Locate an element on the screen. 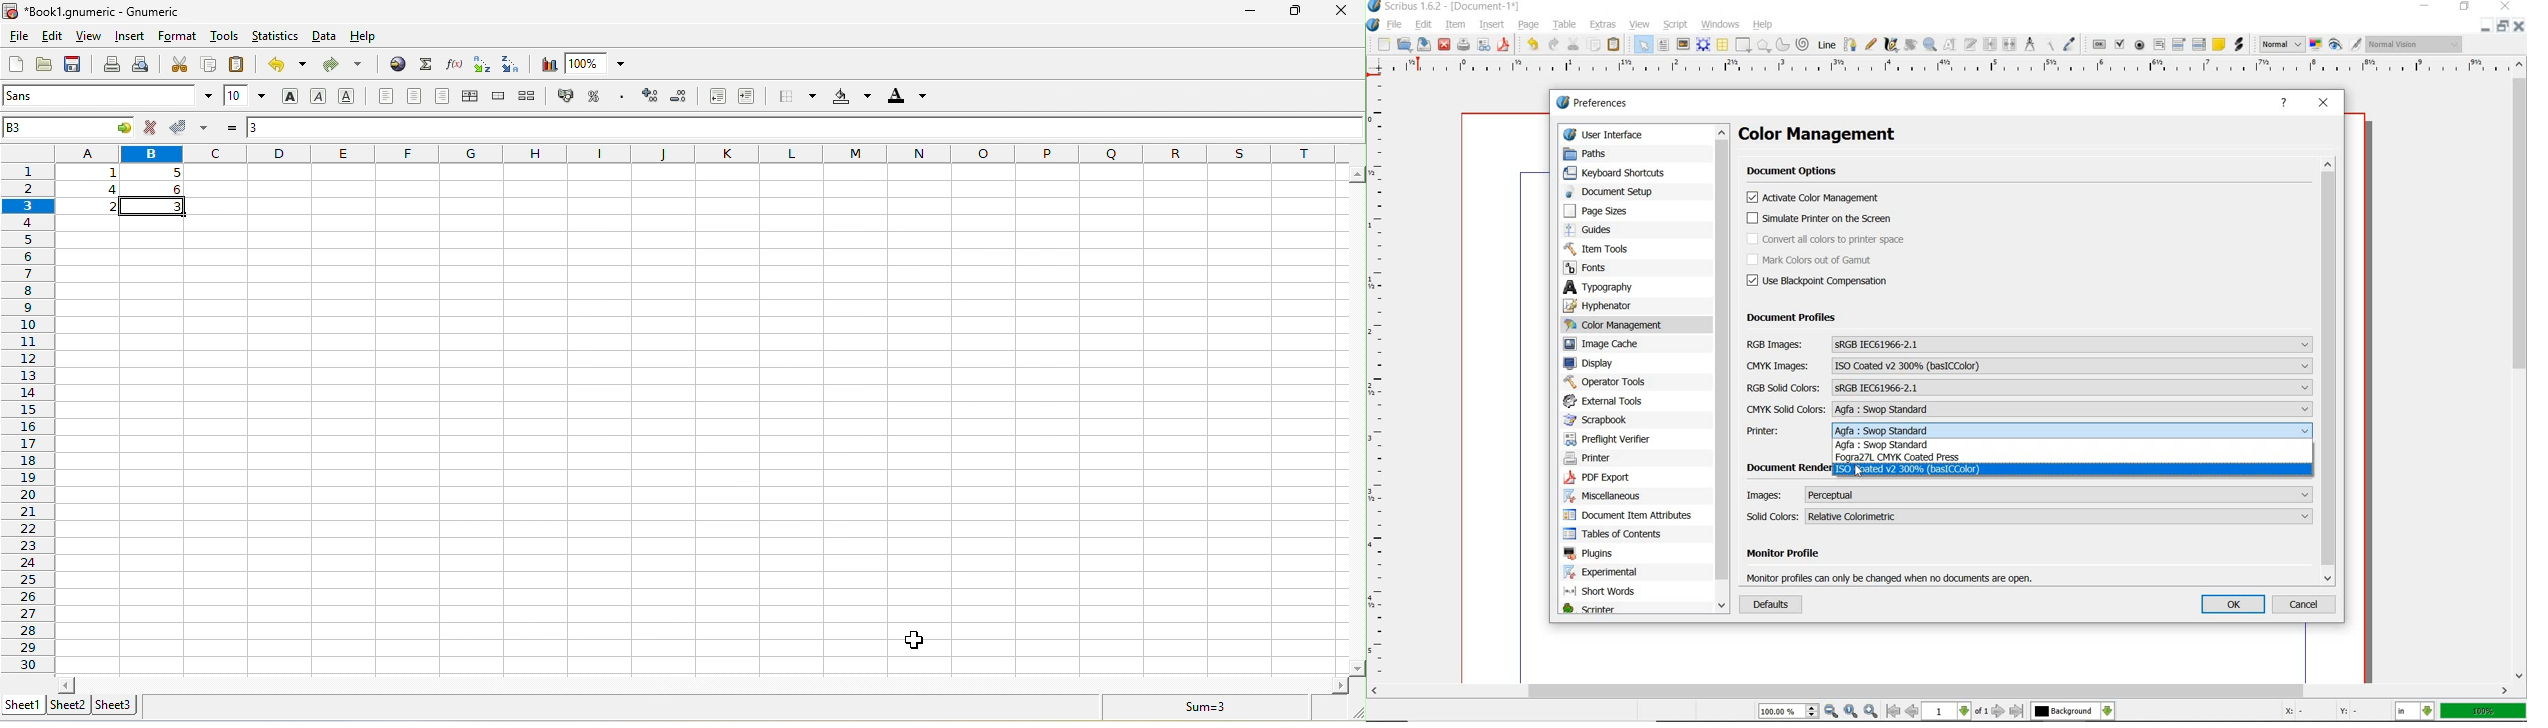 The width and height of the screenshot is (2548, 728). restore is located at coordinates (2504, 28).